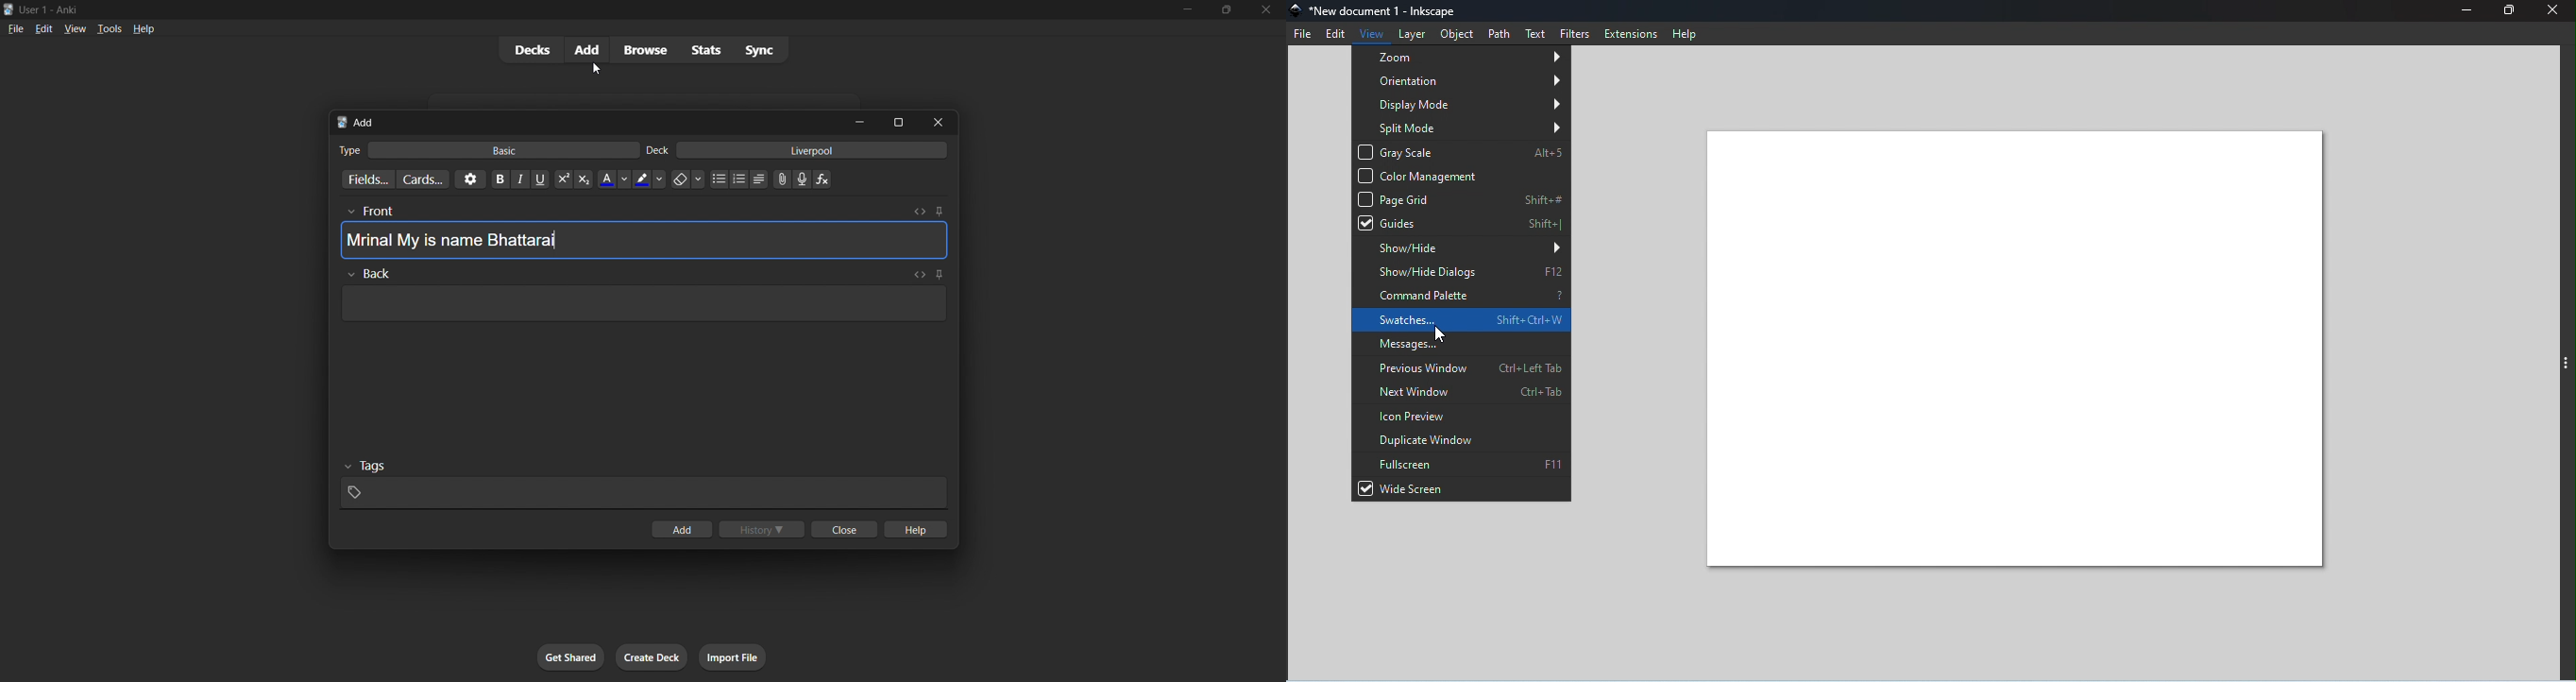 The width and height of the screenshot is (2576, 700). I want to click on Cursor, so click(1443, 335).